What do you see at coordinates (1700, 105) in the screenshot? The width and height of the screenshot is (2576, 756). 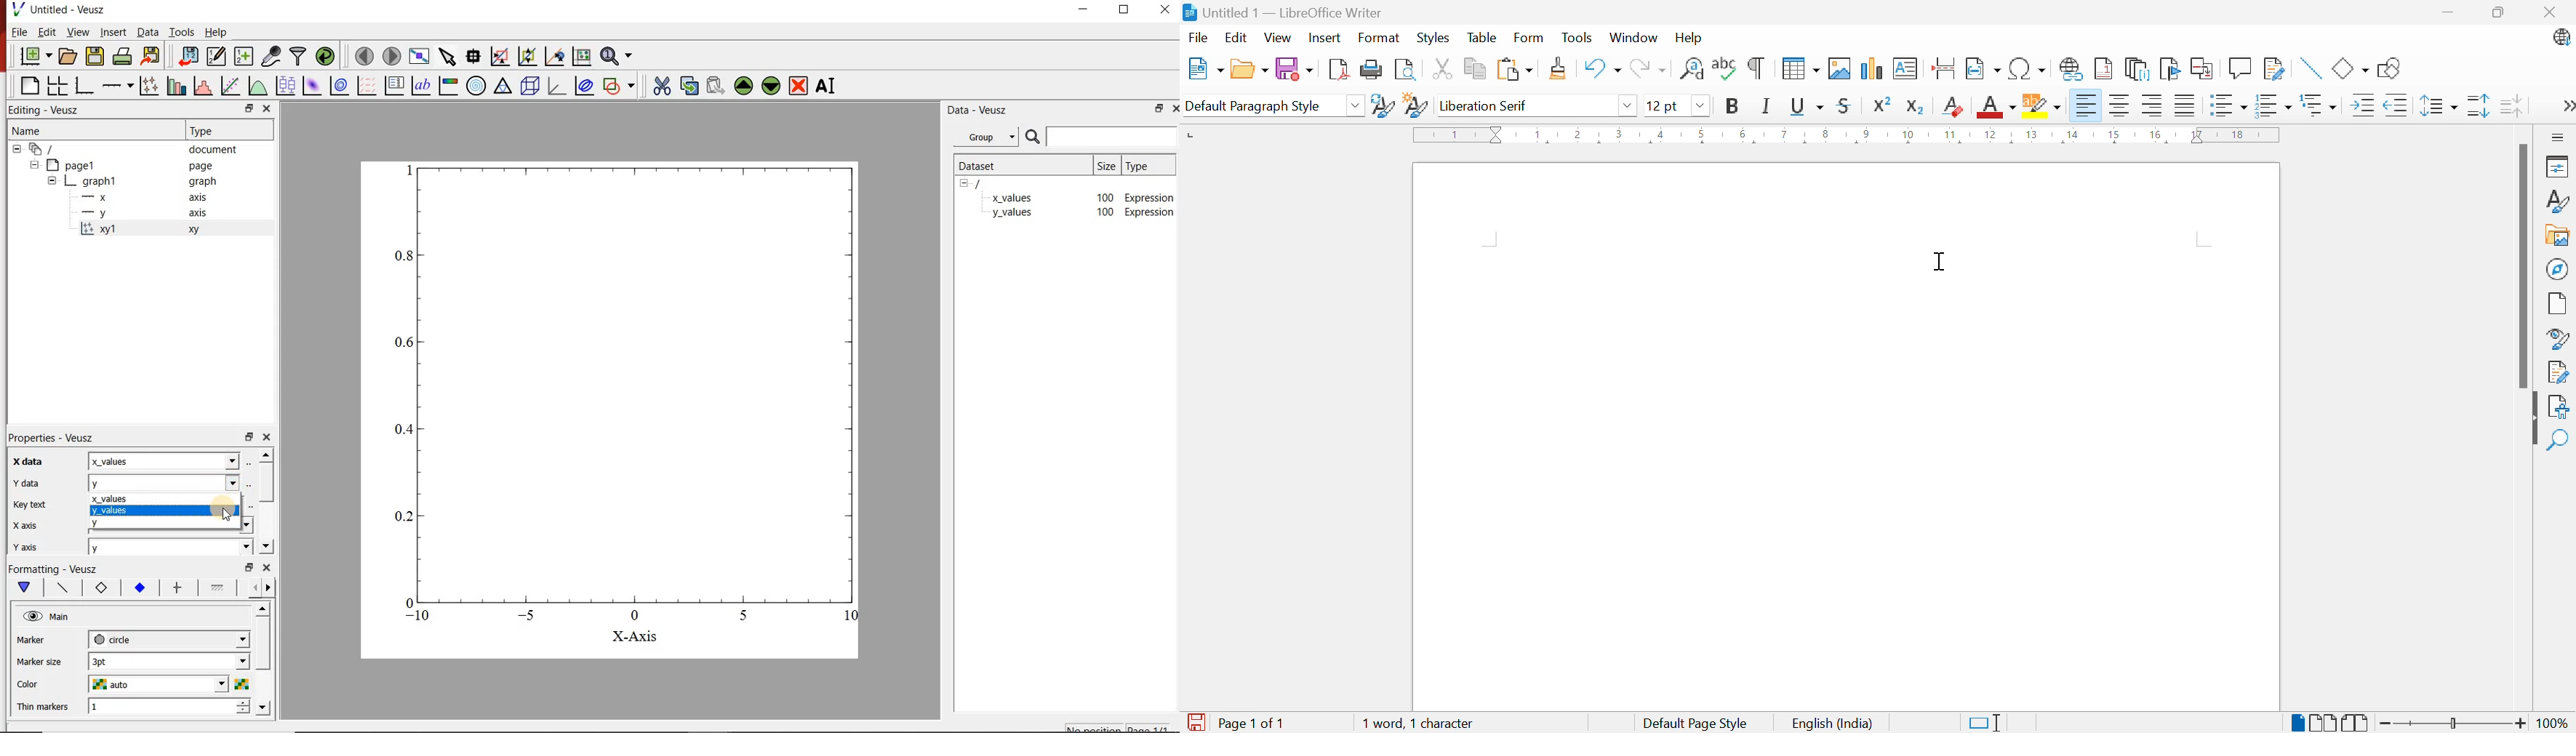 I see `Drop Down` at bounding box center [1700, 105].